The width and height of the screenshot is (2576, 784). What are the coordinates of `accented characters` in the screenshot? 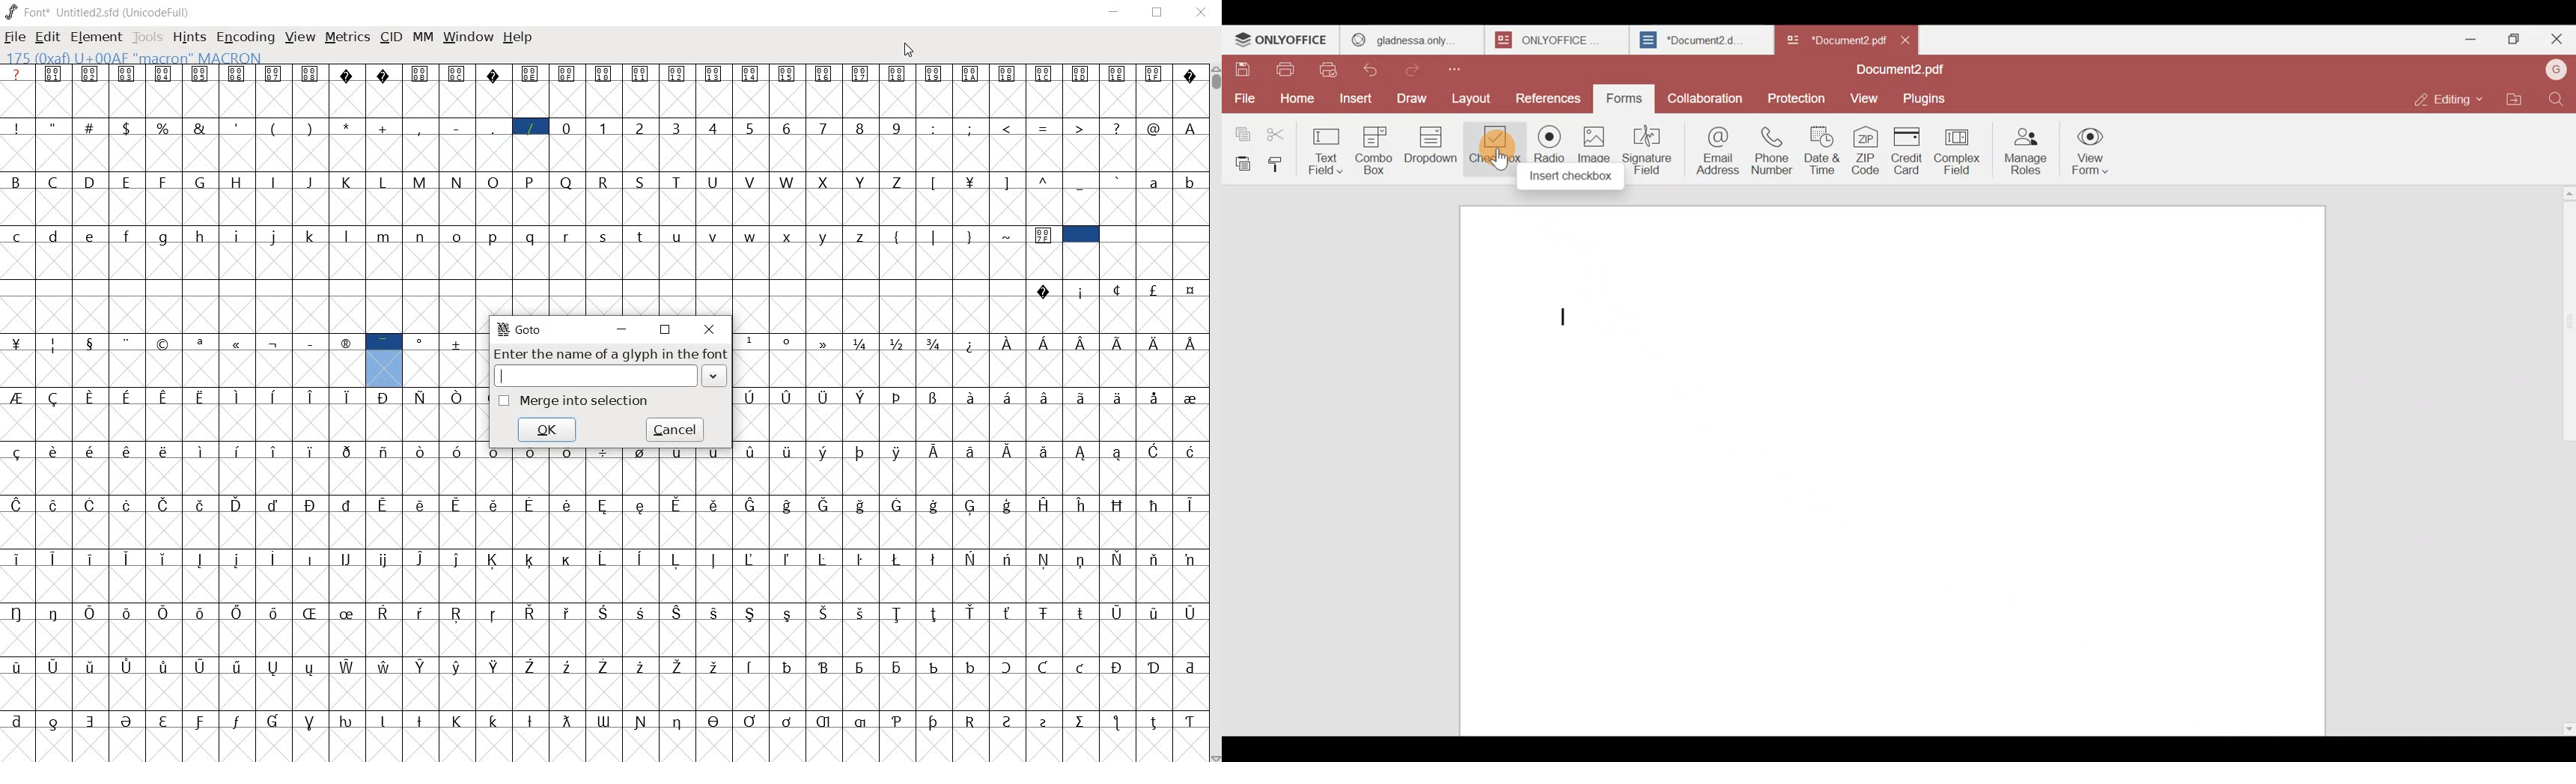 It's located at (769, 473).